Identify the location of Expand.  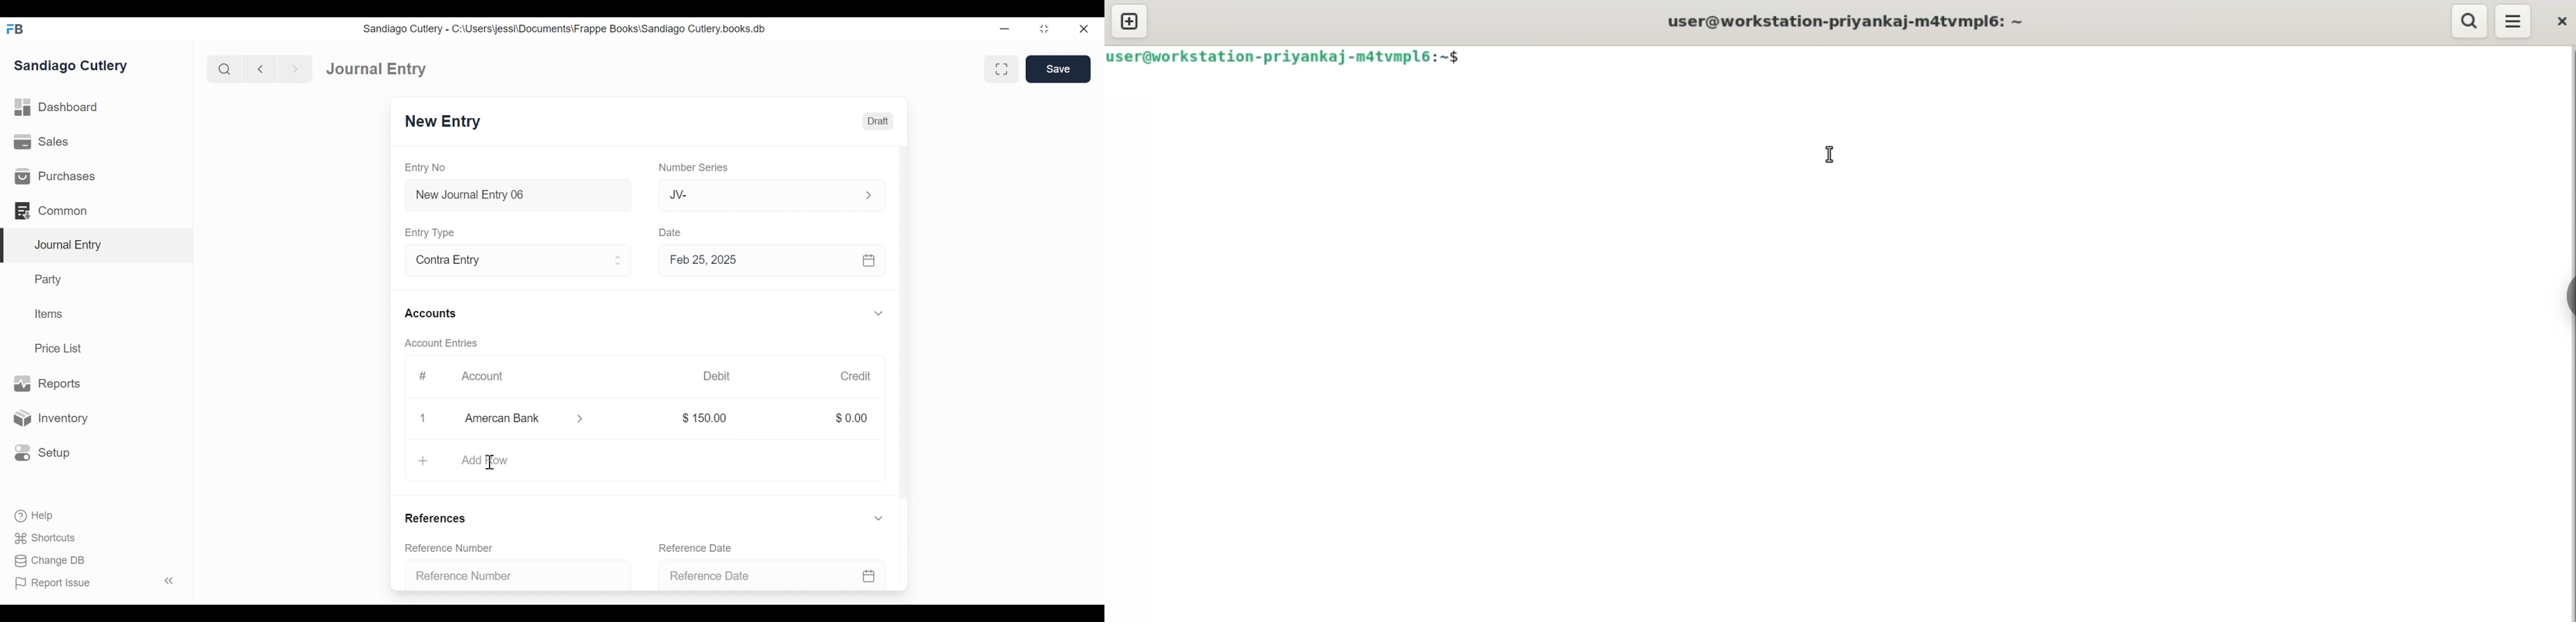
(619, 260).